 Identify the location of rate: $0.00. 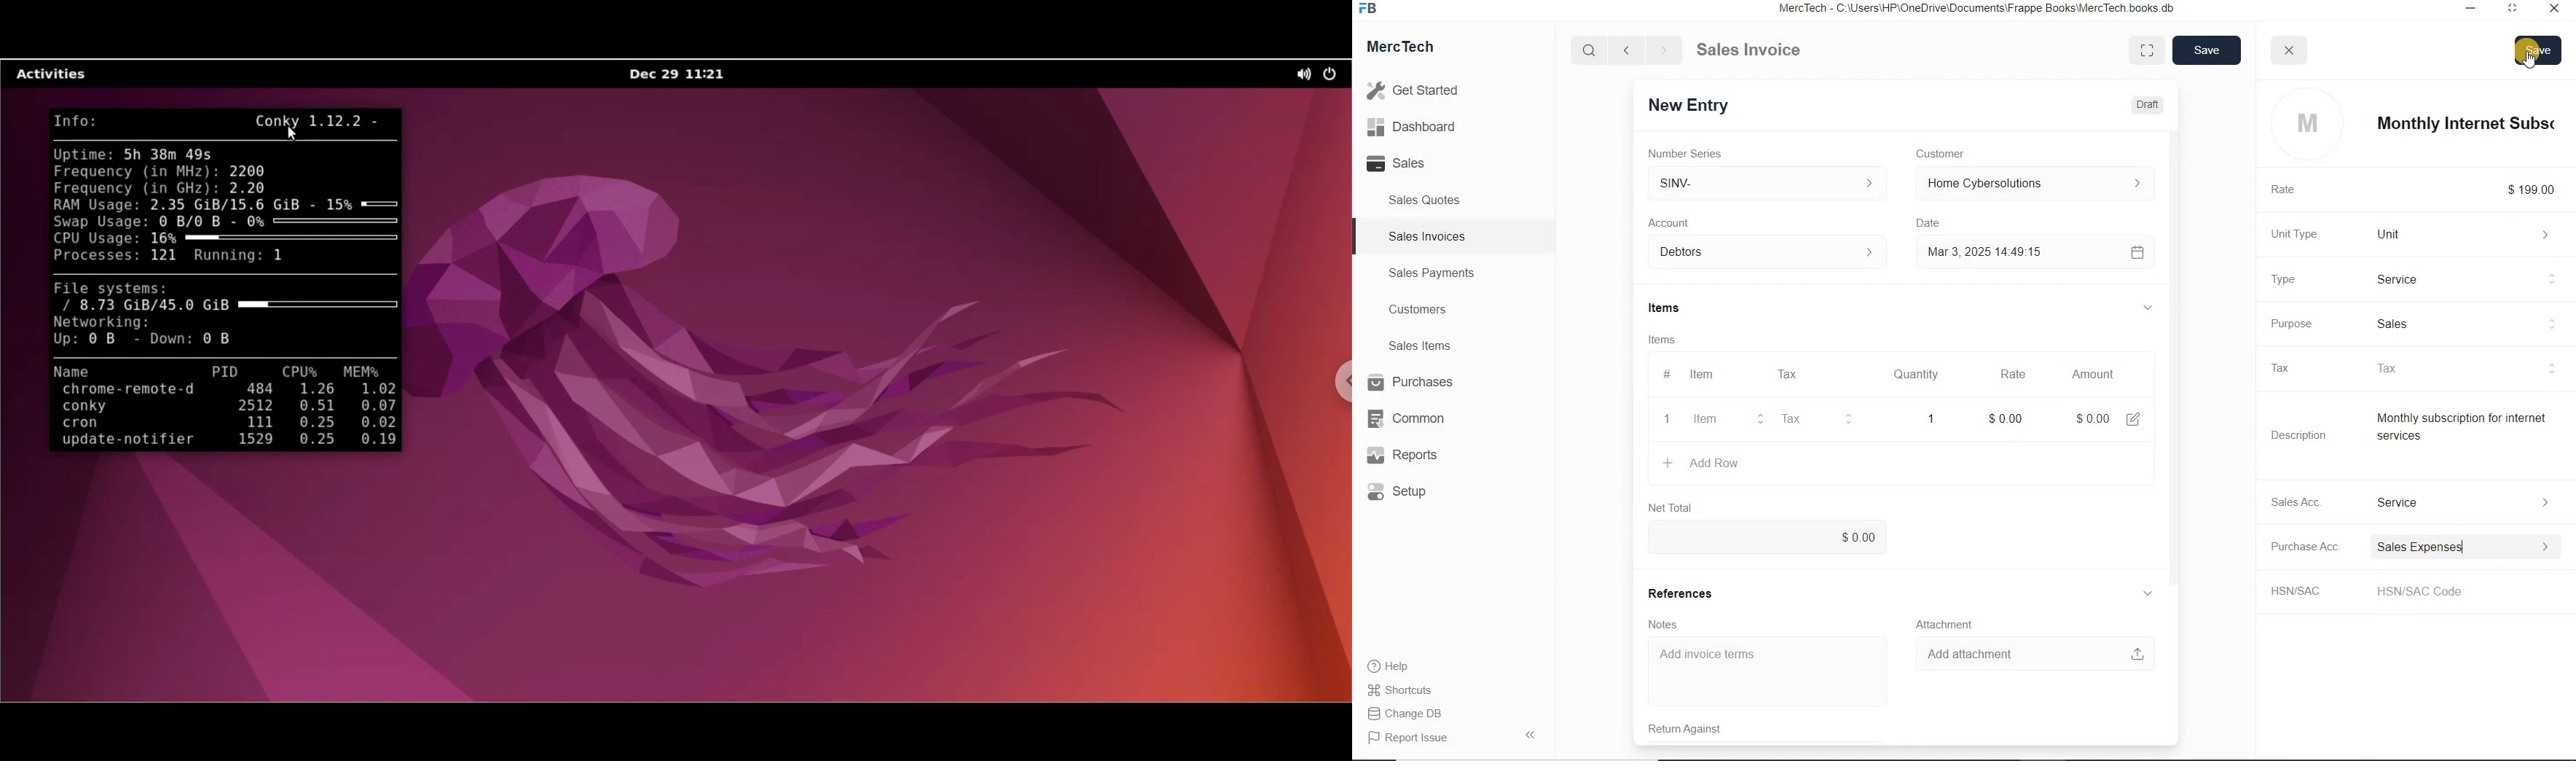
(2005, 417).